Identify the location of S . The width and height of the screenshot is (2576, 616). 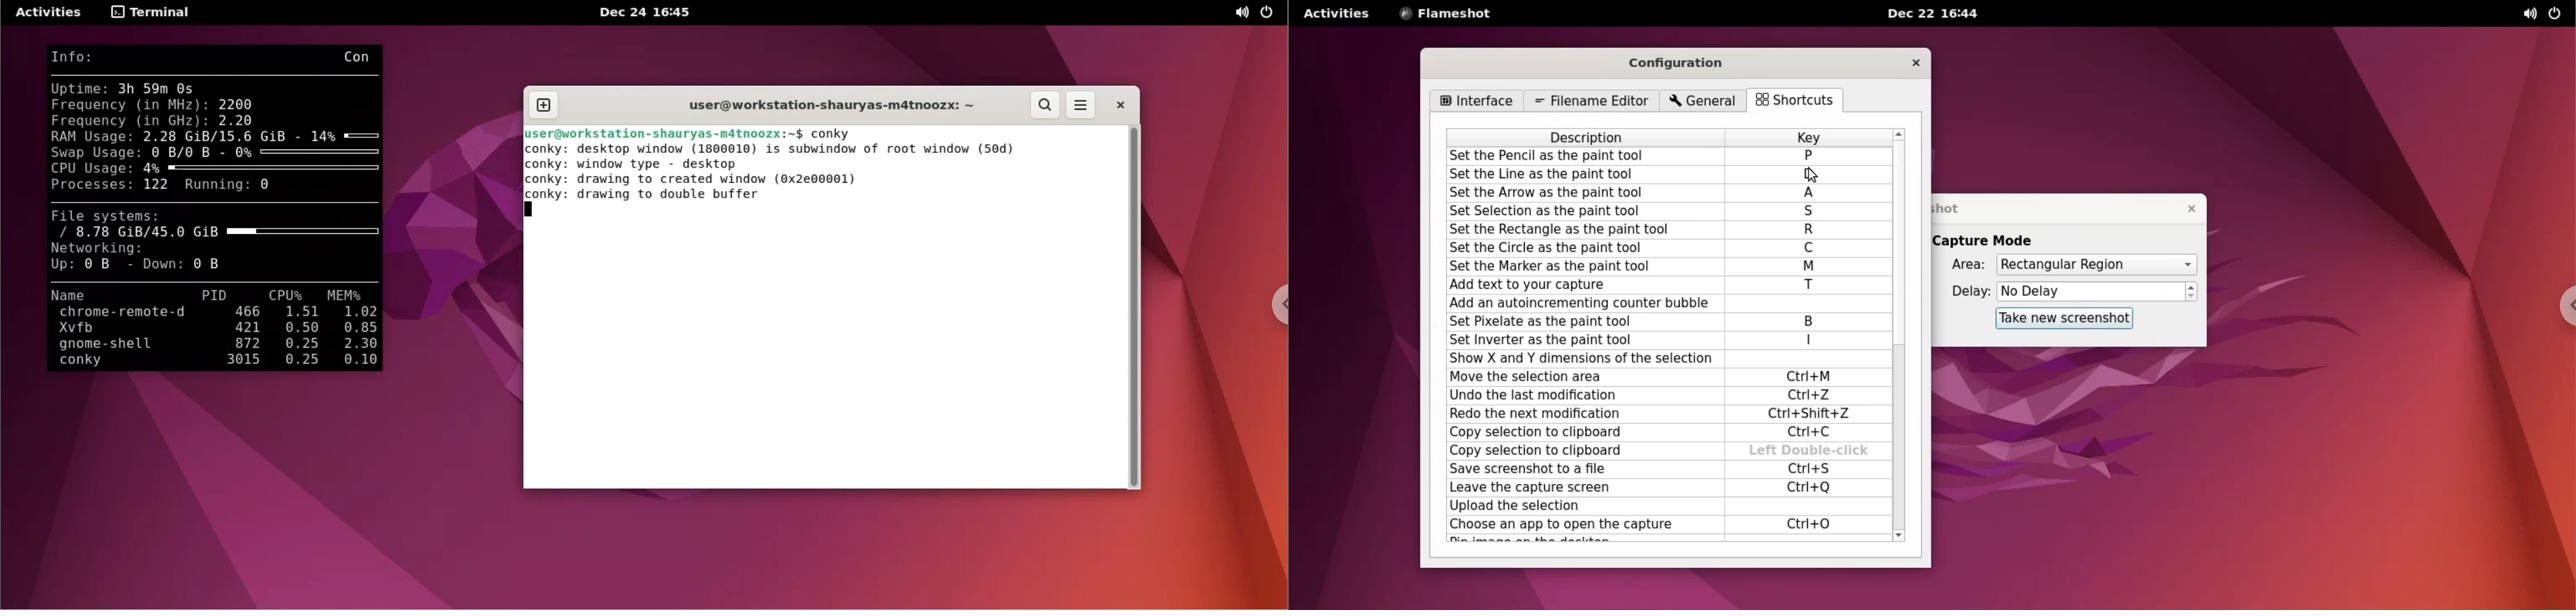
(1811, 212).